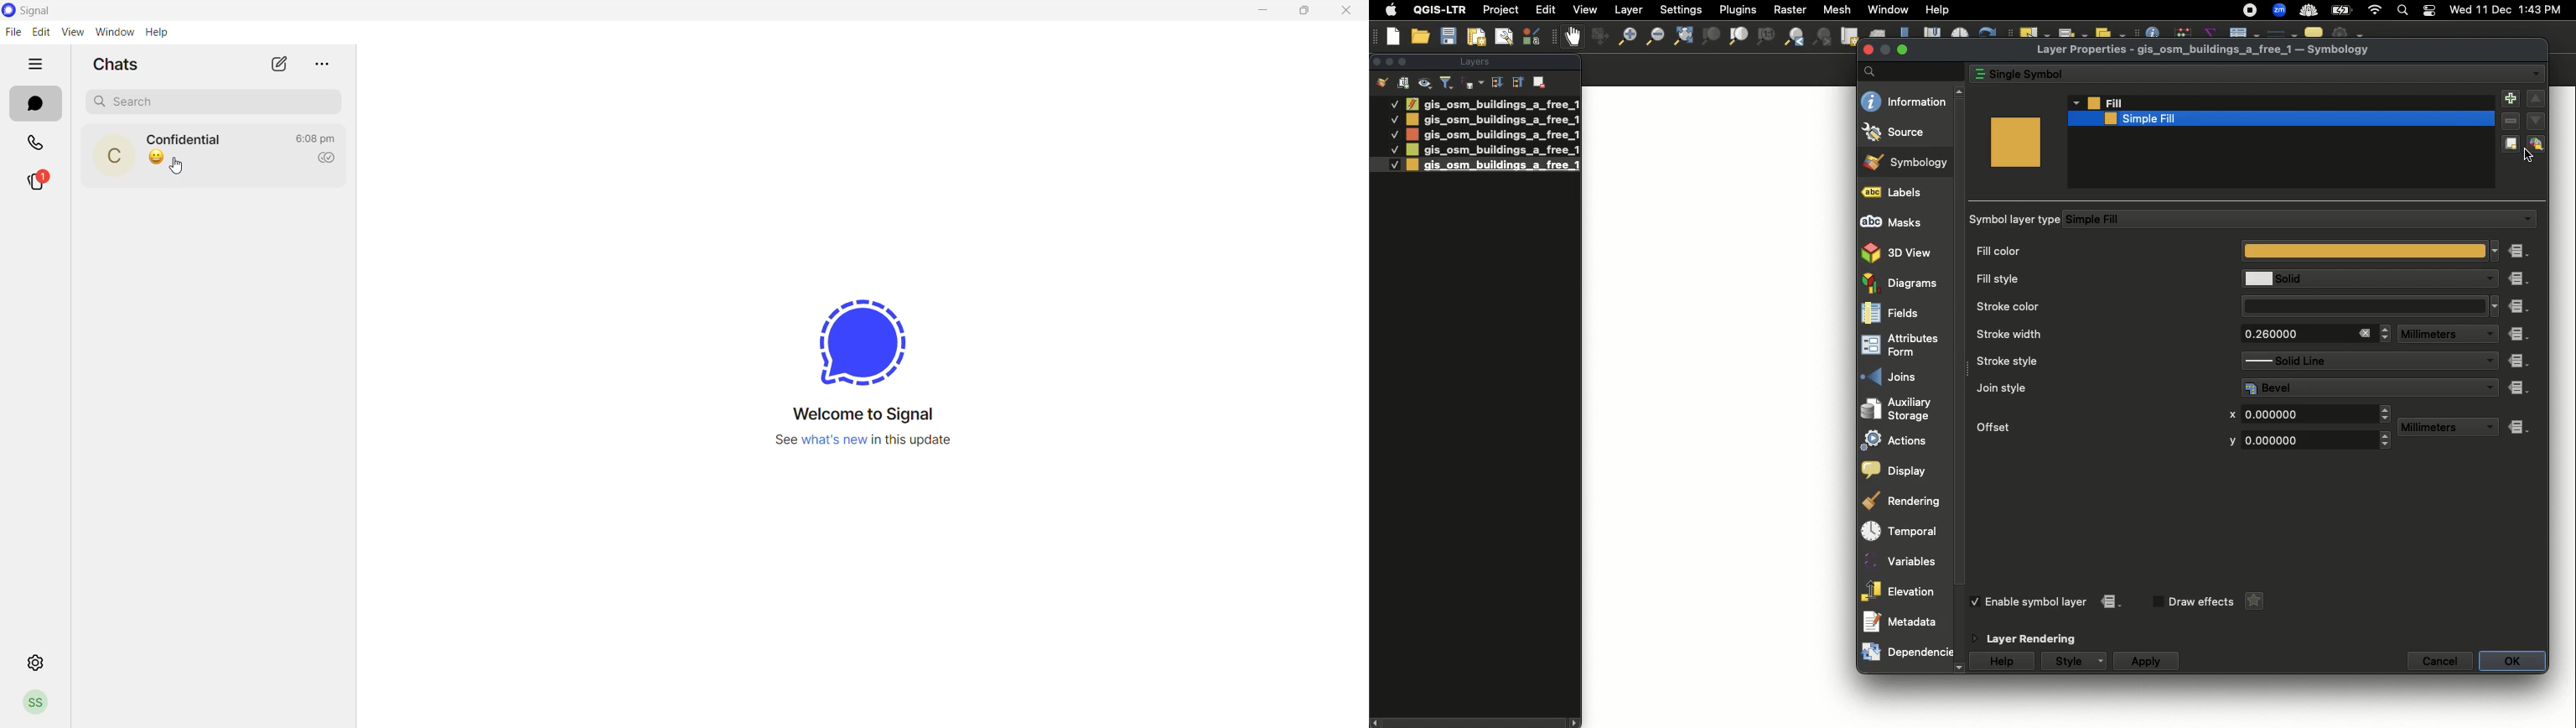 This screenshot has width=2576, height=728. I want to click on Zoom out, so click(1623, 39).